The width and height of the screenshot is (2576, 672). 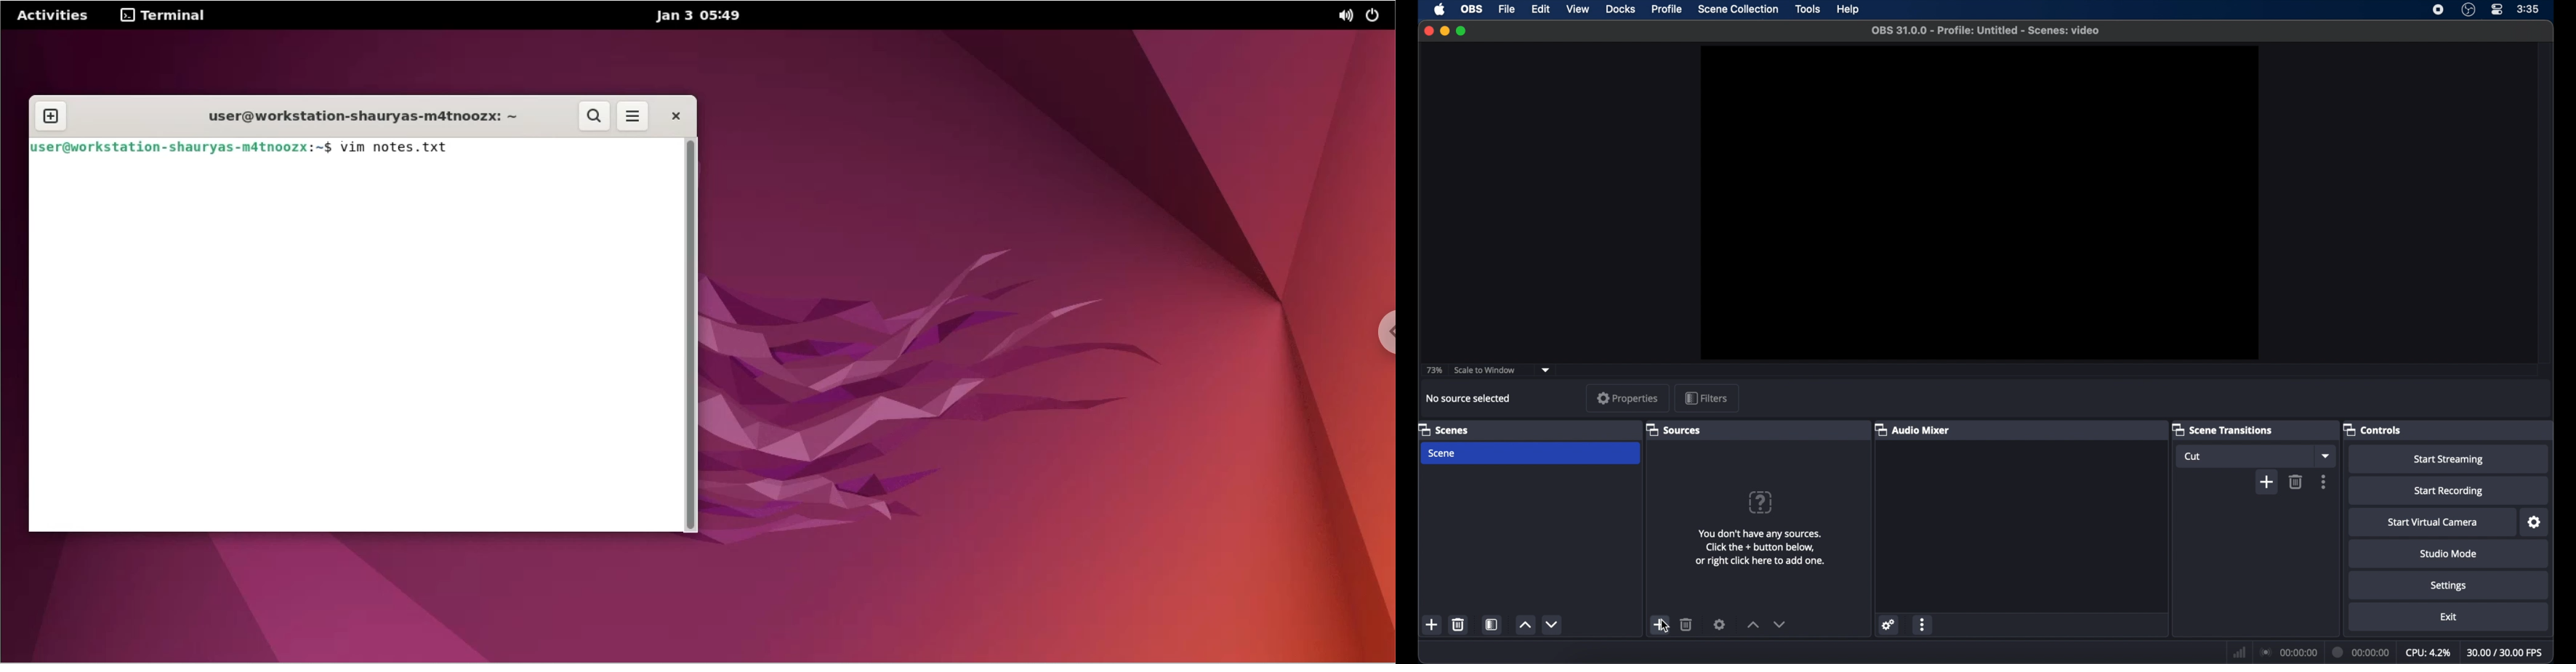 I want to click on start recording, so click(x=2450, y=492).